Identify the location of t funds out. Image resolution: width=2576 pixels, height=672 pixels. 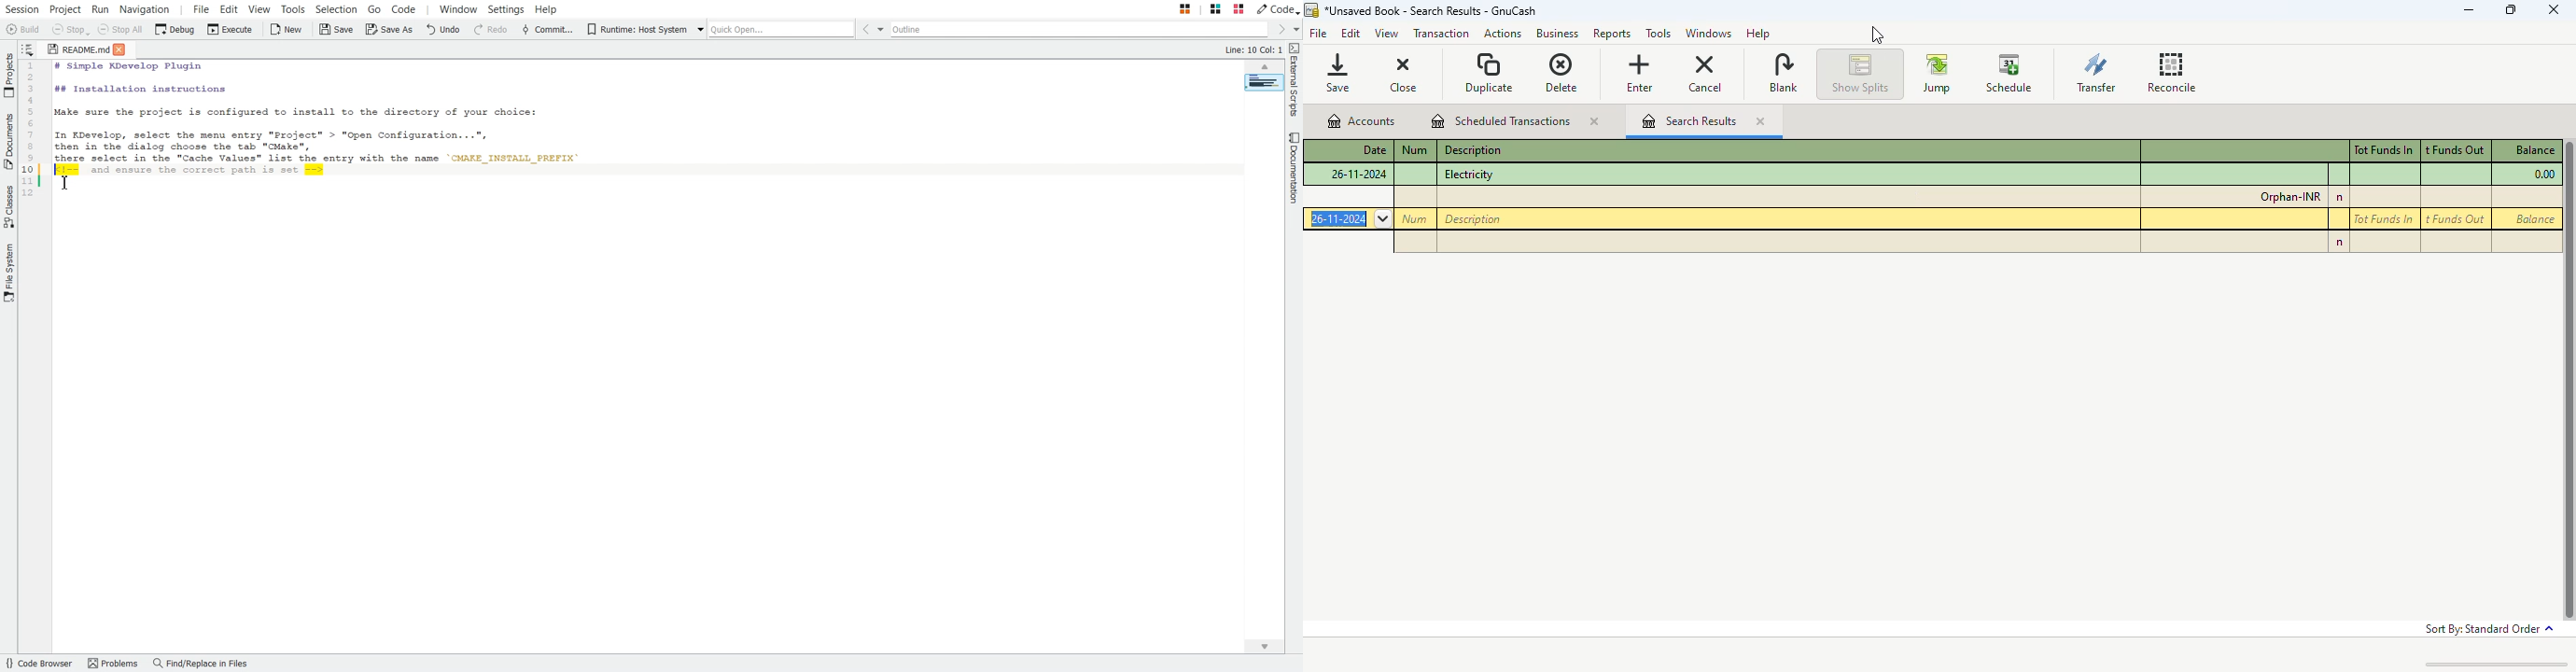
(2455, 150).